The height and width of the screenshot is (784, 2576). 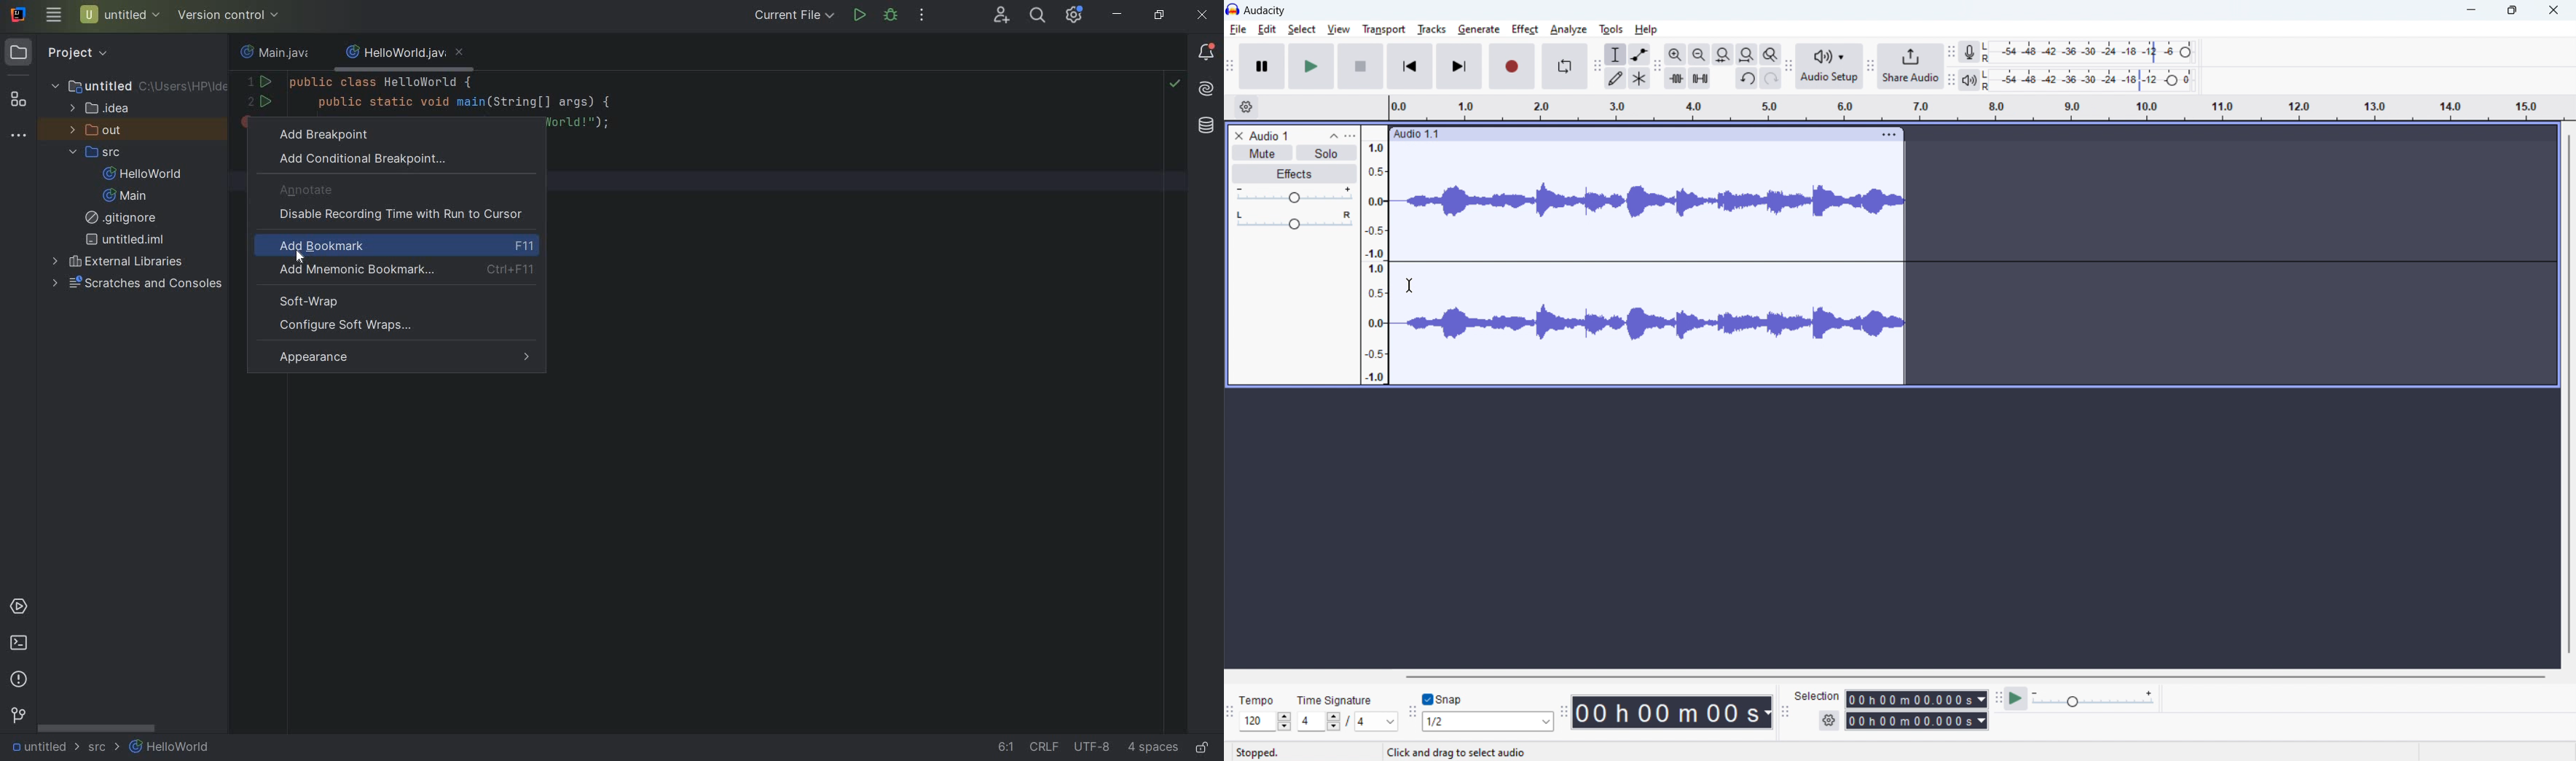 I want to click on transport, so click(x=1384, y=29).